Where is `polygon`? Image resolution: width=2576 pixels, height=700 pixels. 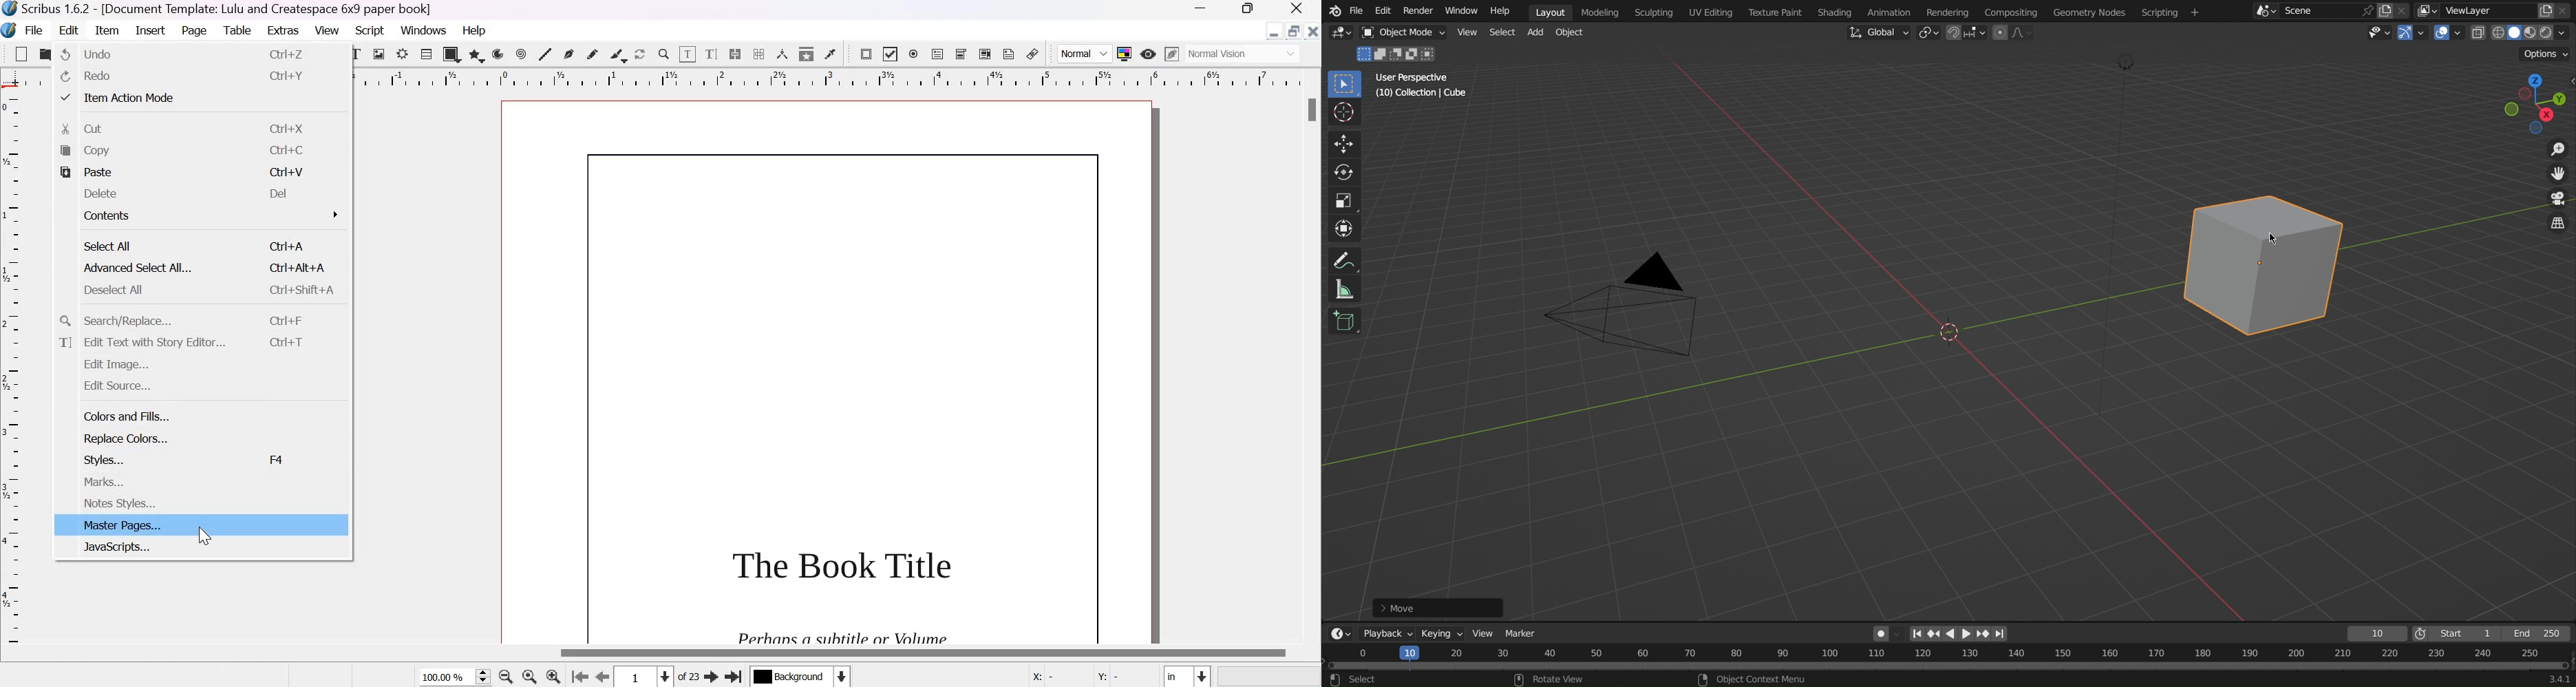
polygon is located at coordinates (476, 54).